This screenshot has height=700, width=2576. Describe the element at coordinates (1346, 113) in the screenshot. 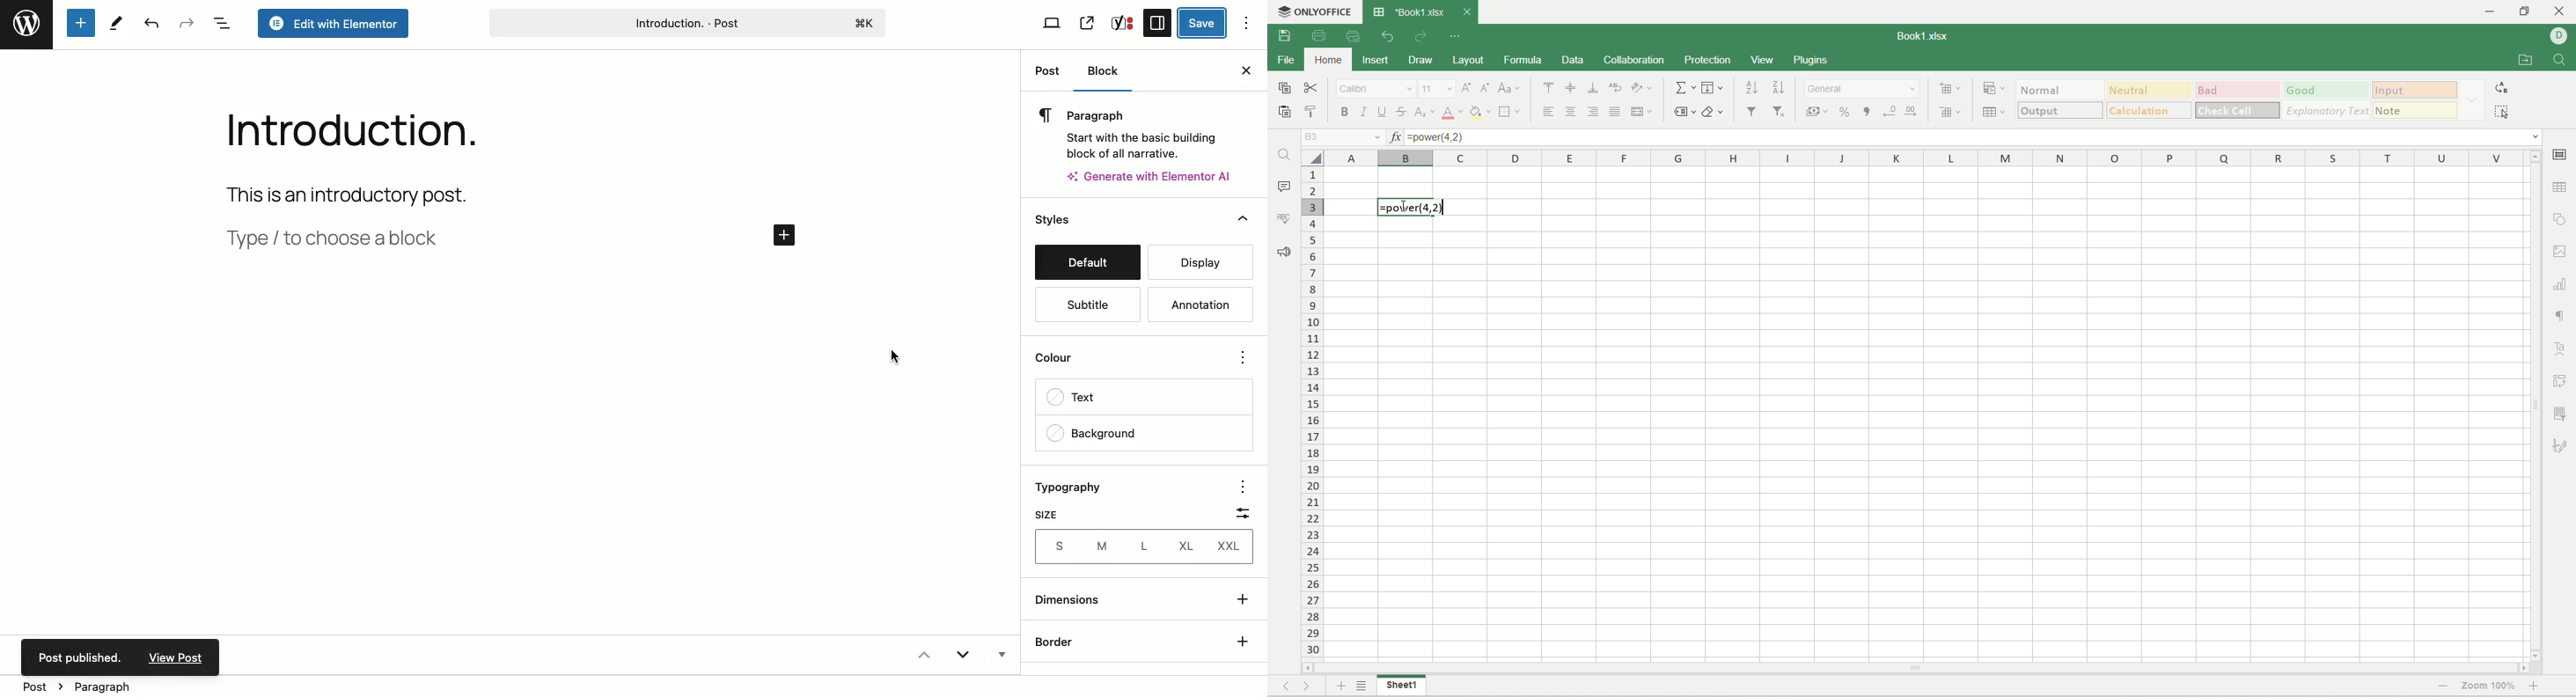

I see `bold` at that location.